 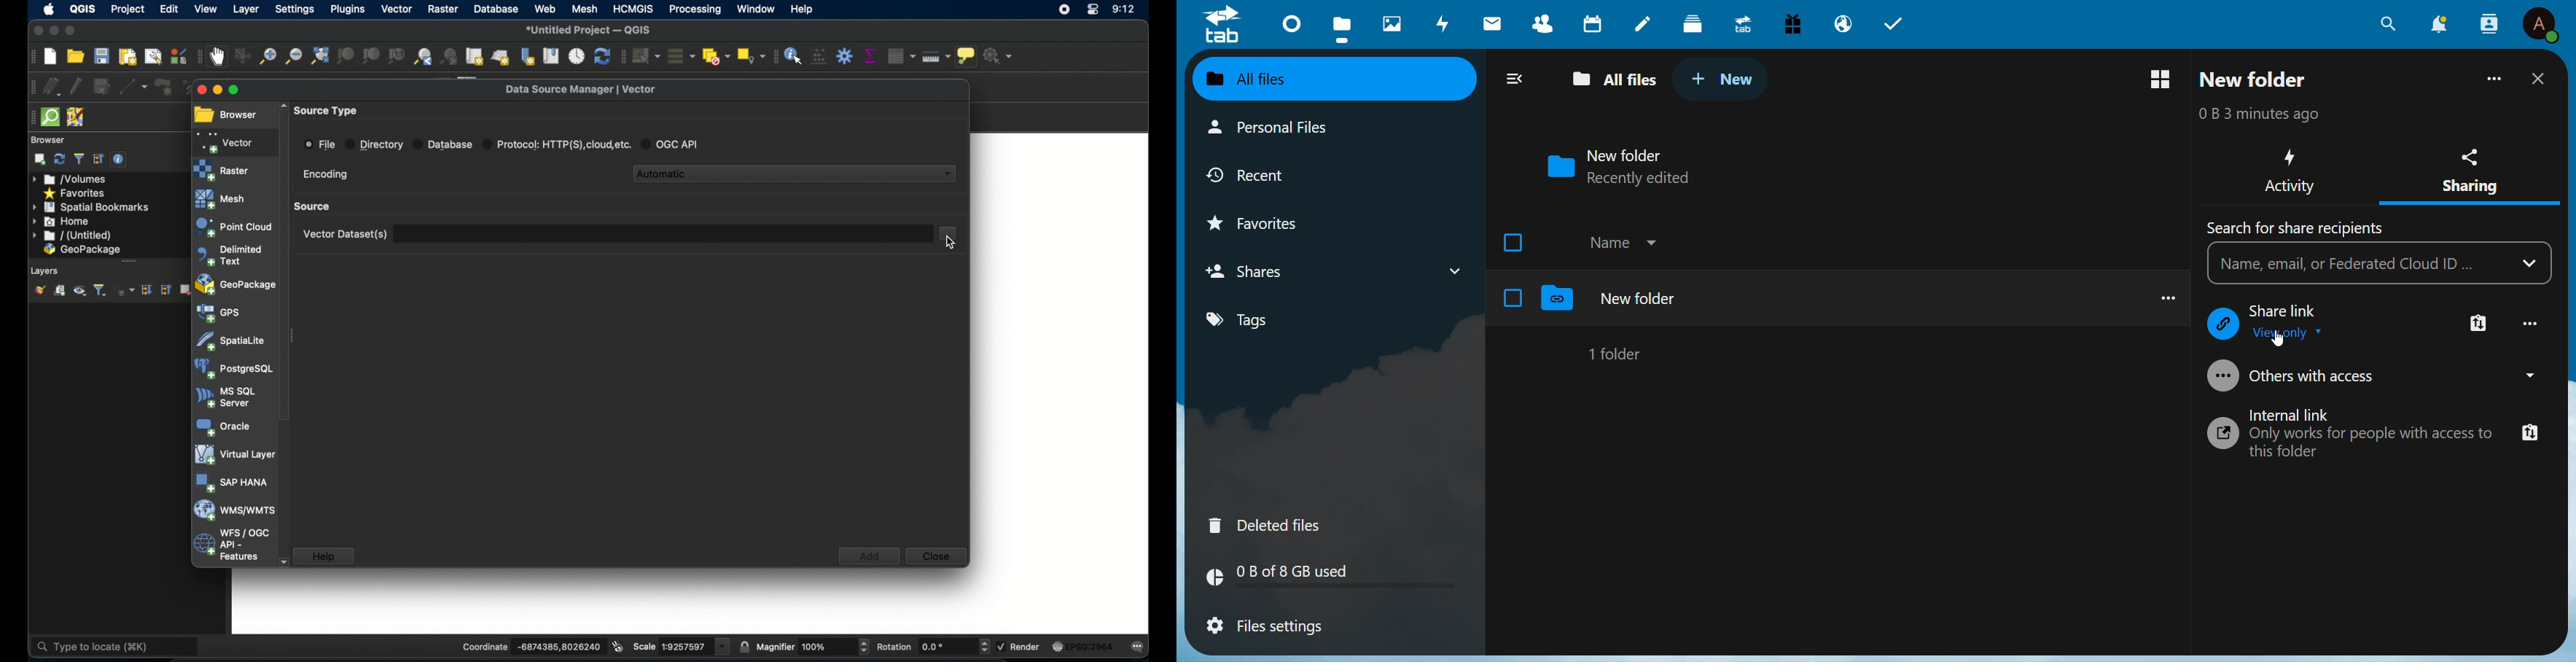 I want to click on Text, so click(x=2290, y=311).